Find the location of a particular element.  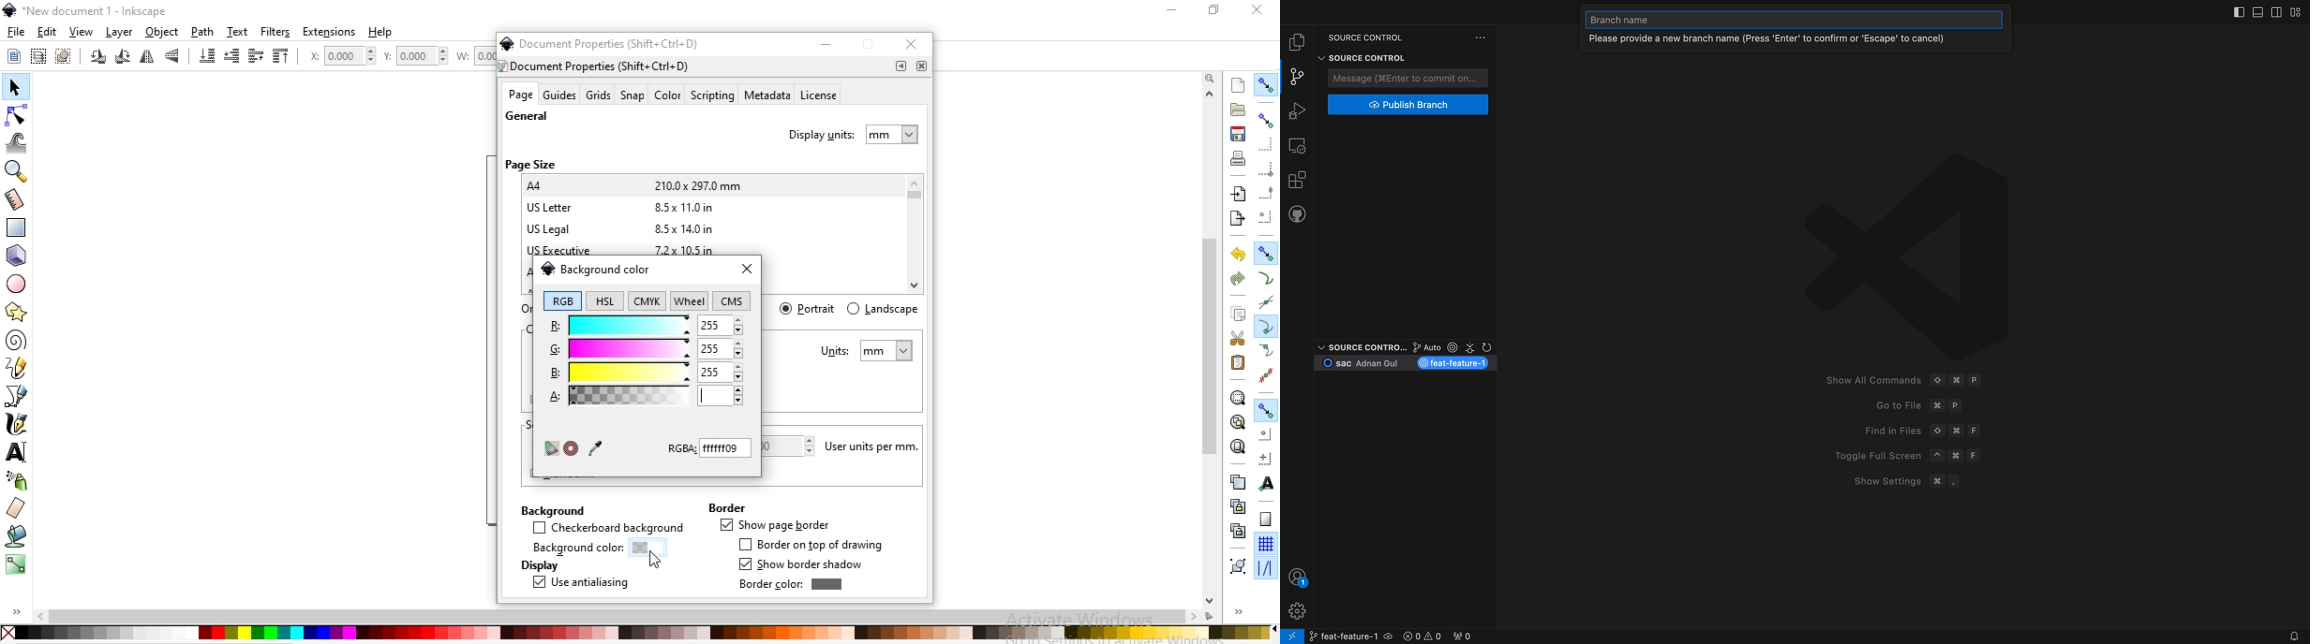

F is located at coordinates (1977, 430).